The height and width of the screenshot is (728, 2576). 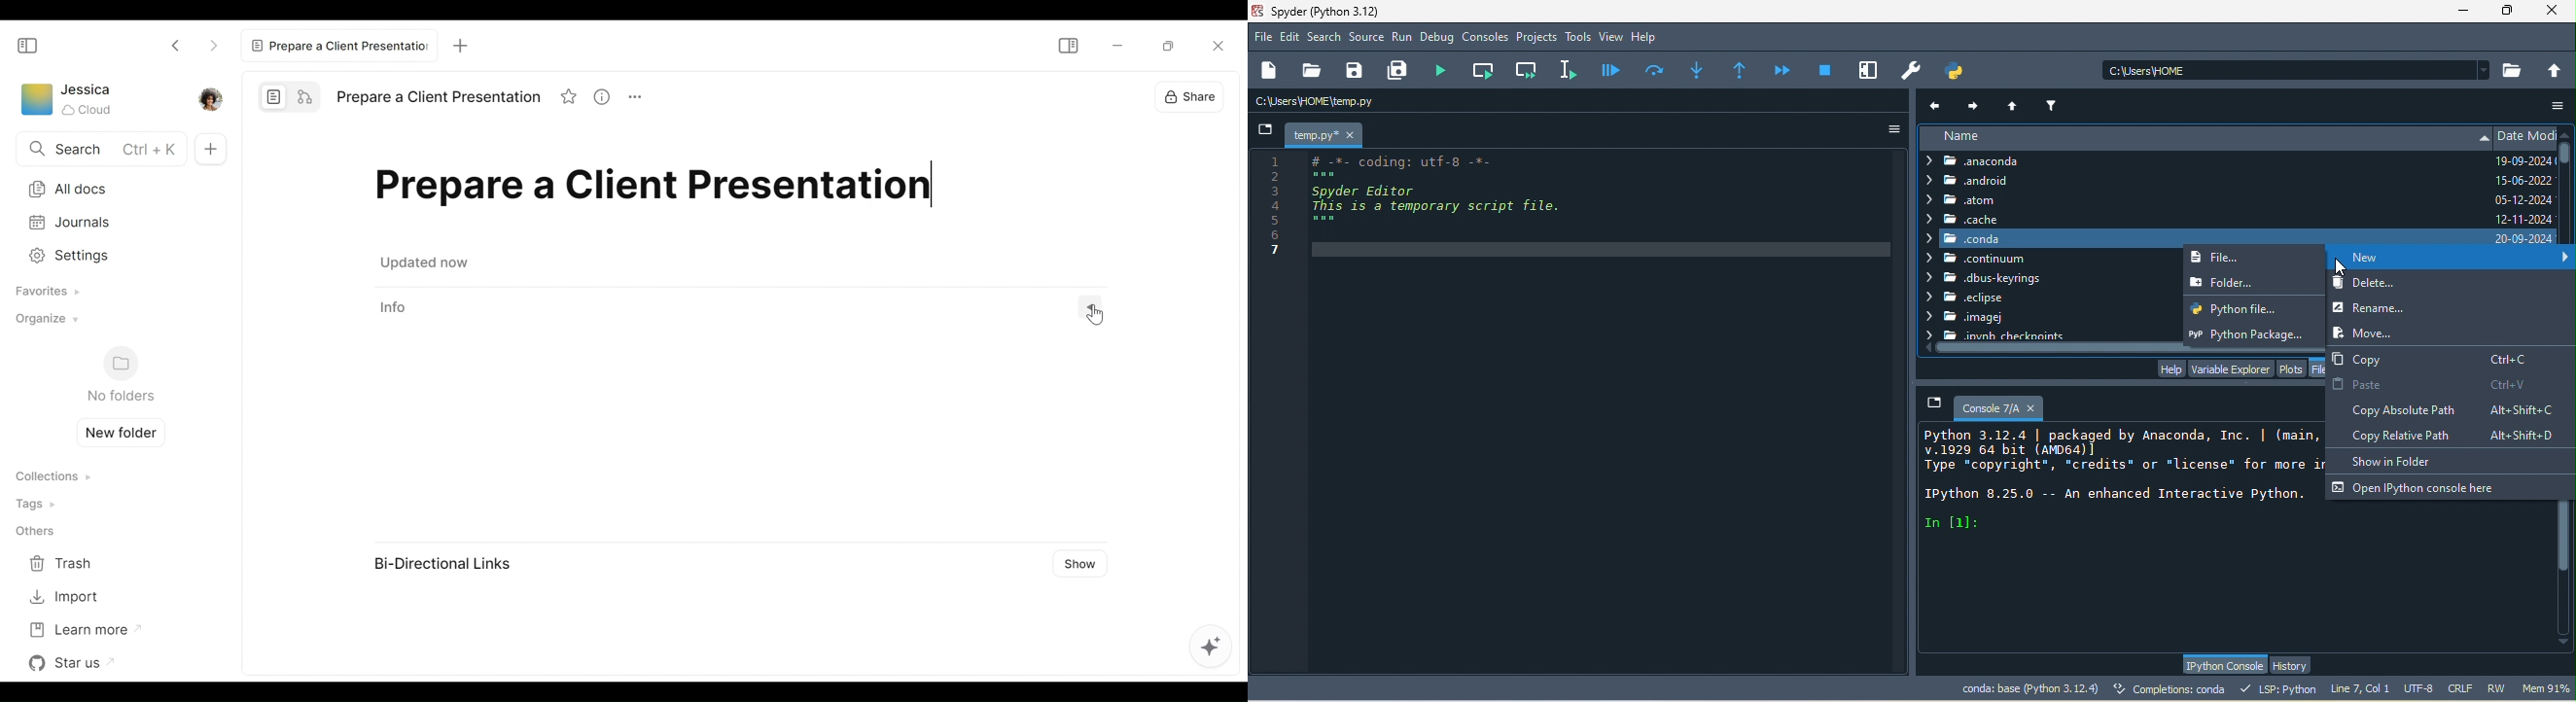 What do you see at coordinates (1401, 71) in the screenshot?
I see `save all` at bounding box center [1401, 71].